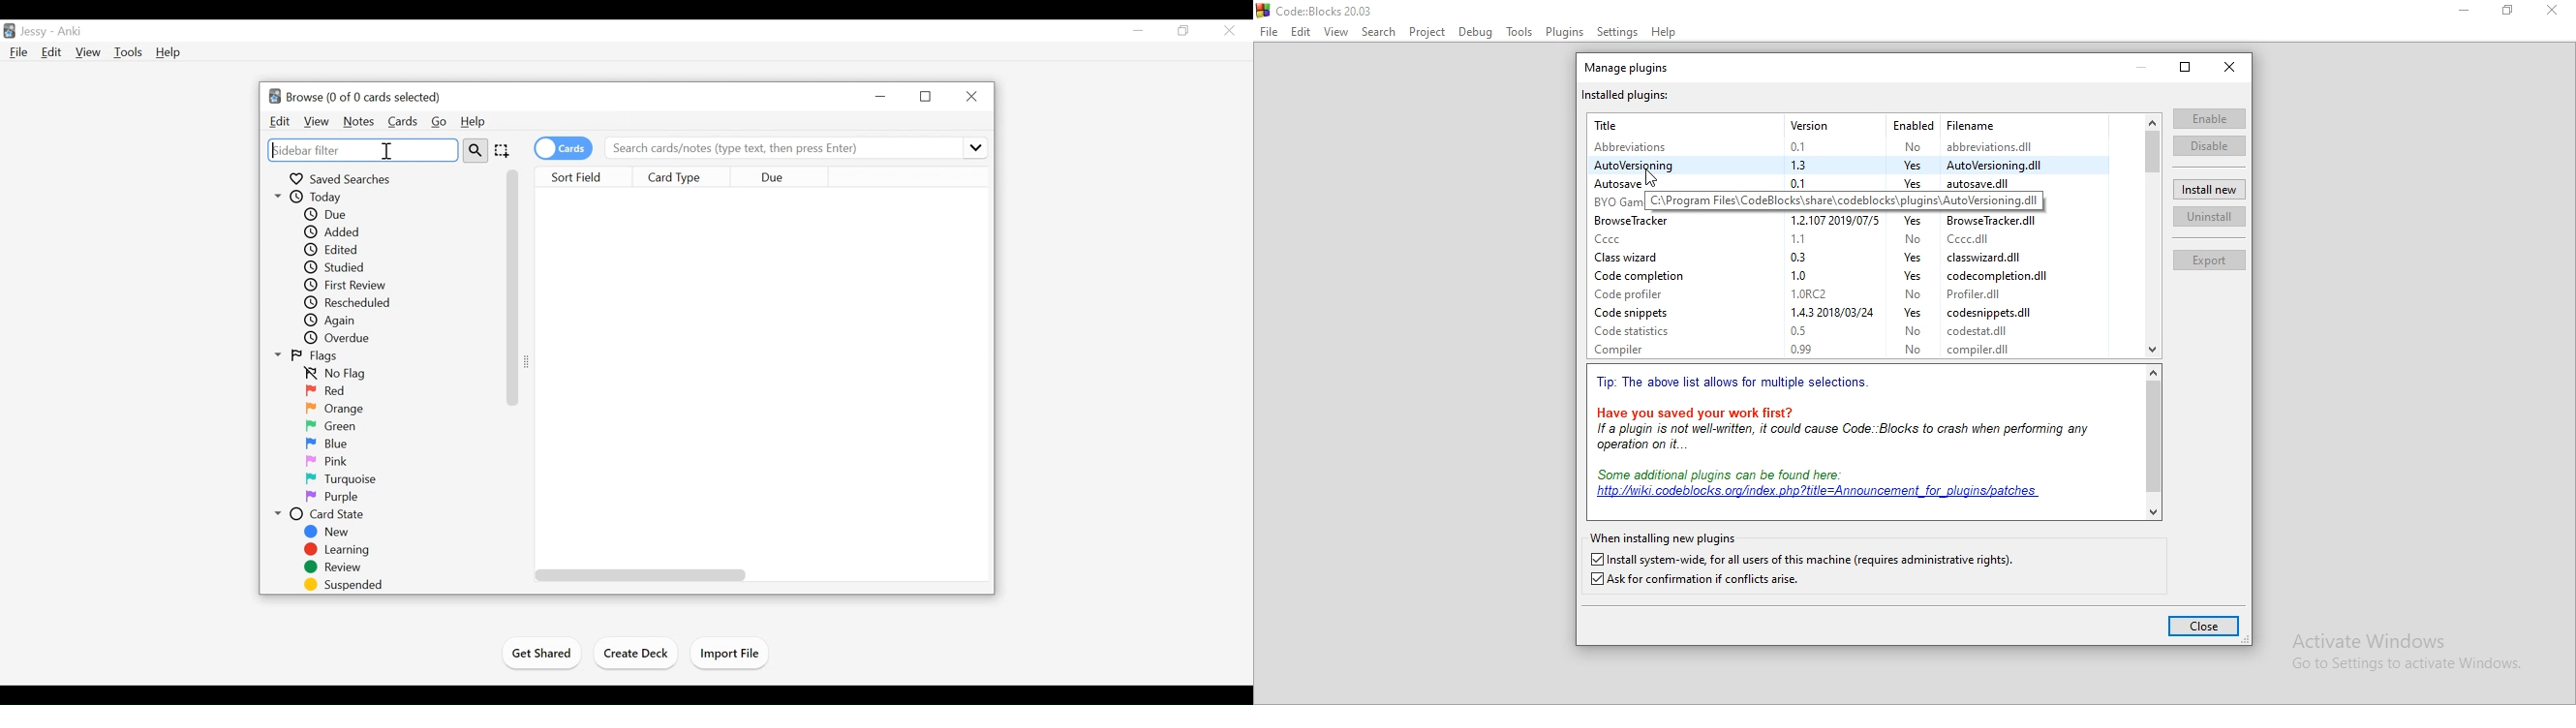 This screenshot has width=2576, height=728. I want to click on Review, so click(334, 568).